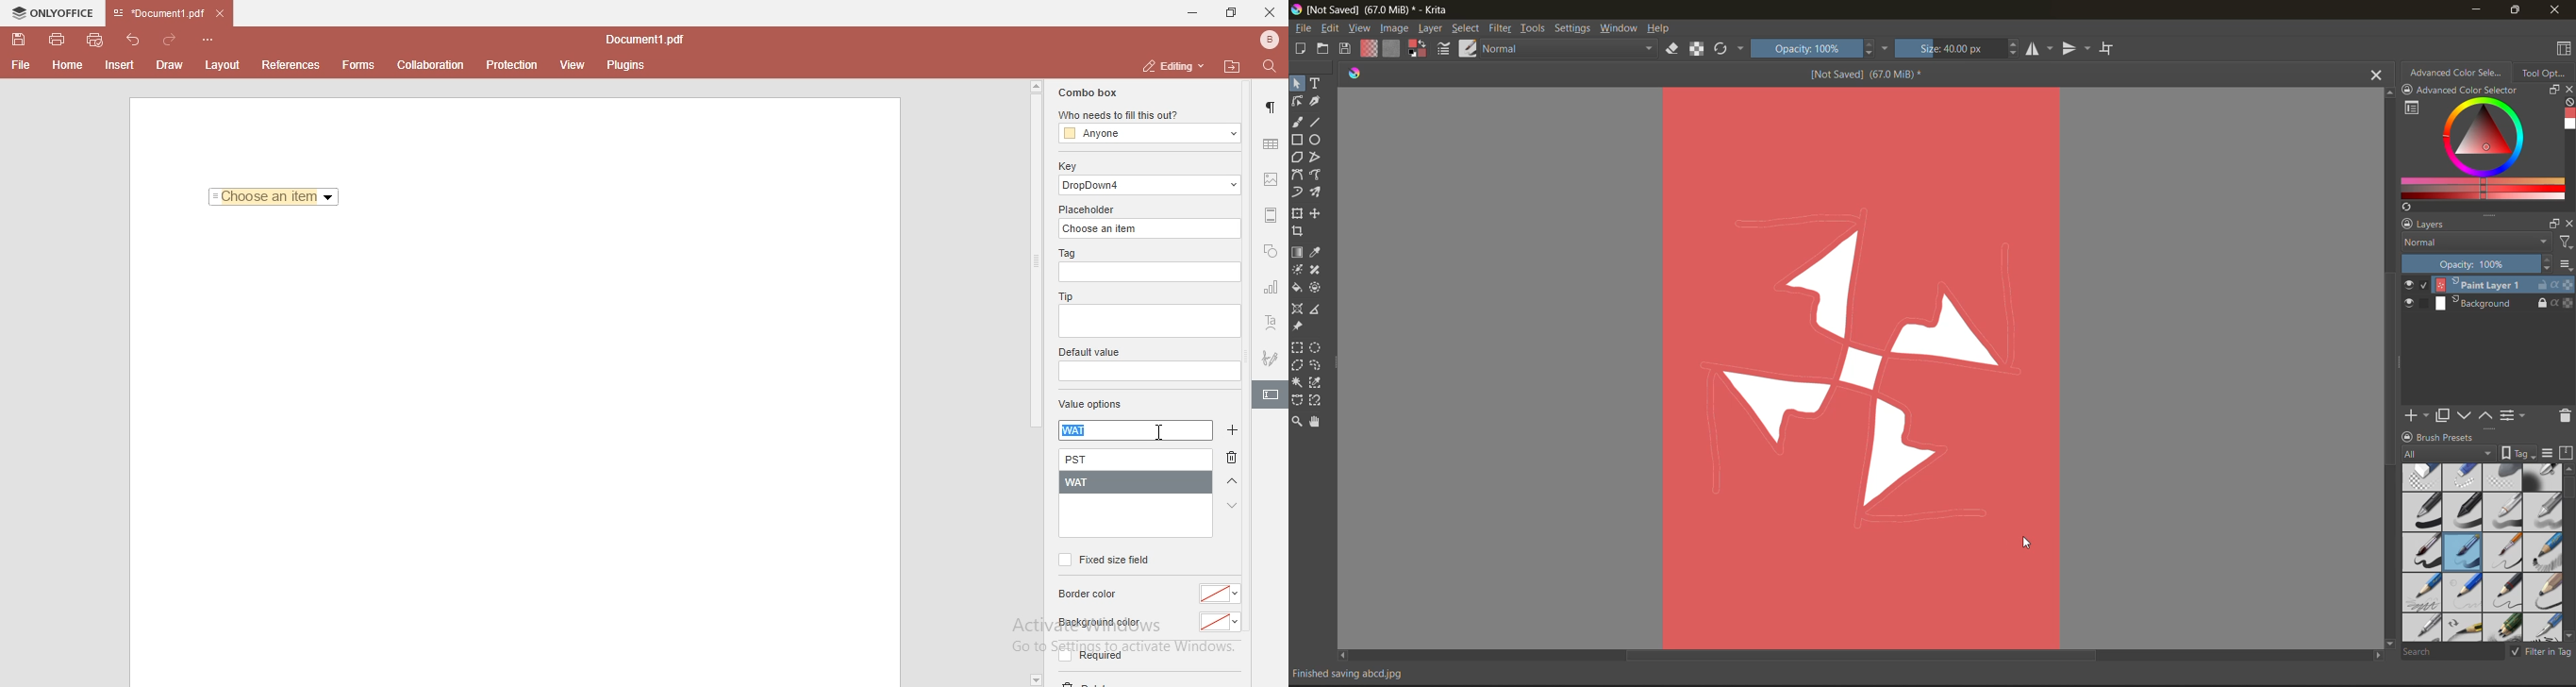 This screenshot has width=2576, height=700. What do you see at coordinates (1315, 102) in the screenshot?
I see `tools` at bounding box center [1315, 102].